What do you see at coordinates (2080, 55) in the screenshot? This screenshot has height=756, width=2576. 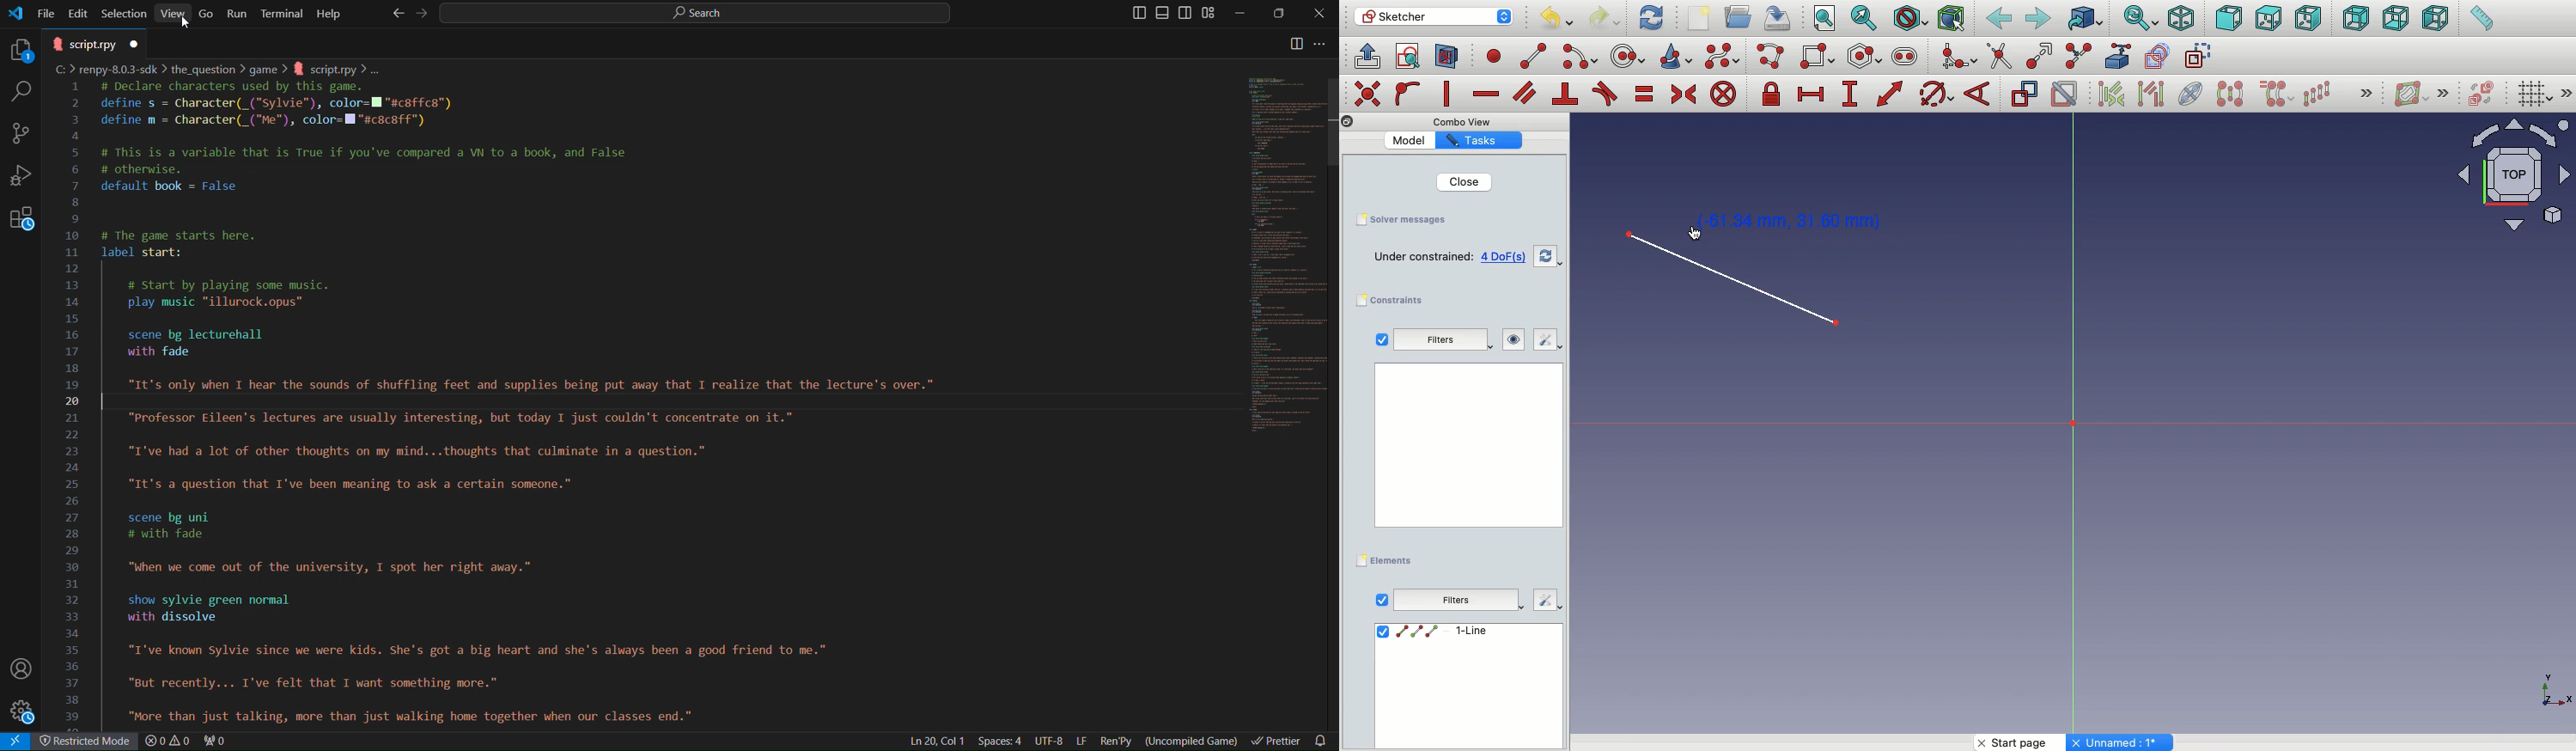 I see `Split edge` at bounding box center [2080, 55].